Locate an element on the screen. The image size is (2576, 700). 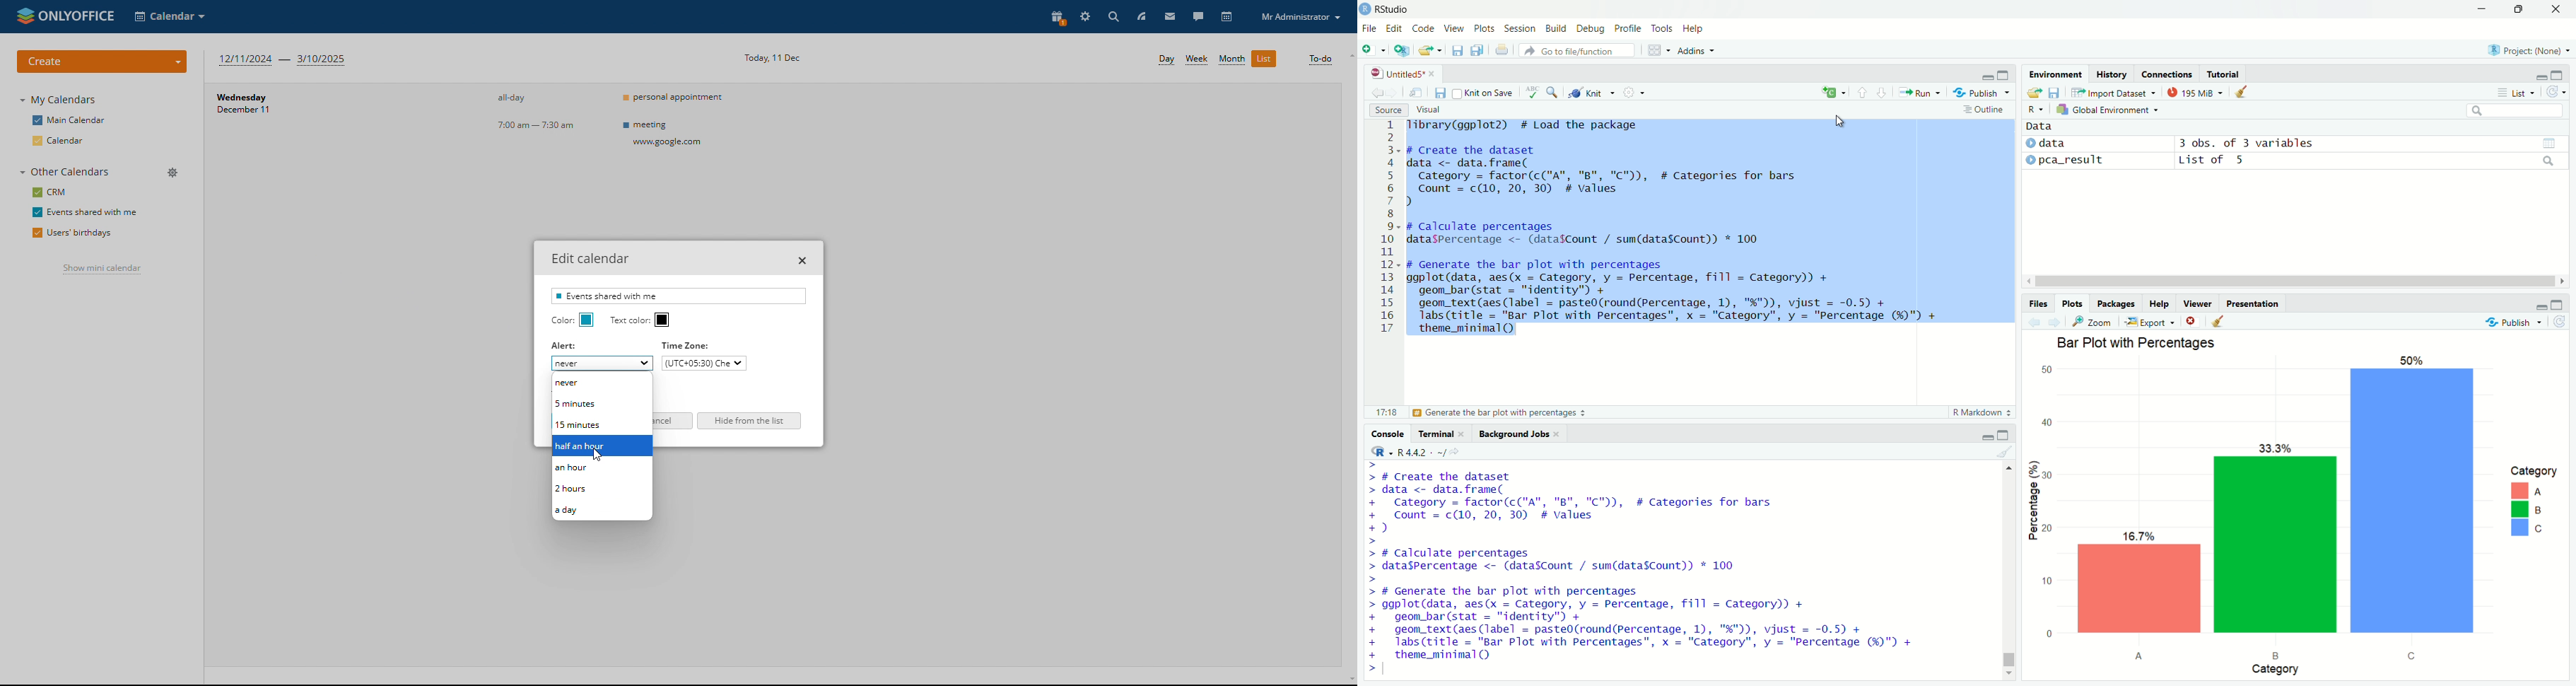
remove current plot is located at coordinates (2190, 321).